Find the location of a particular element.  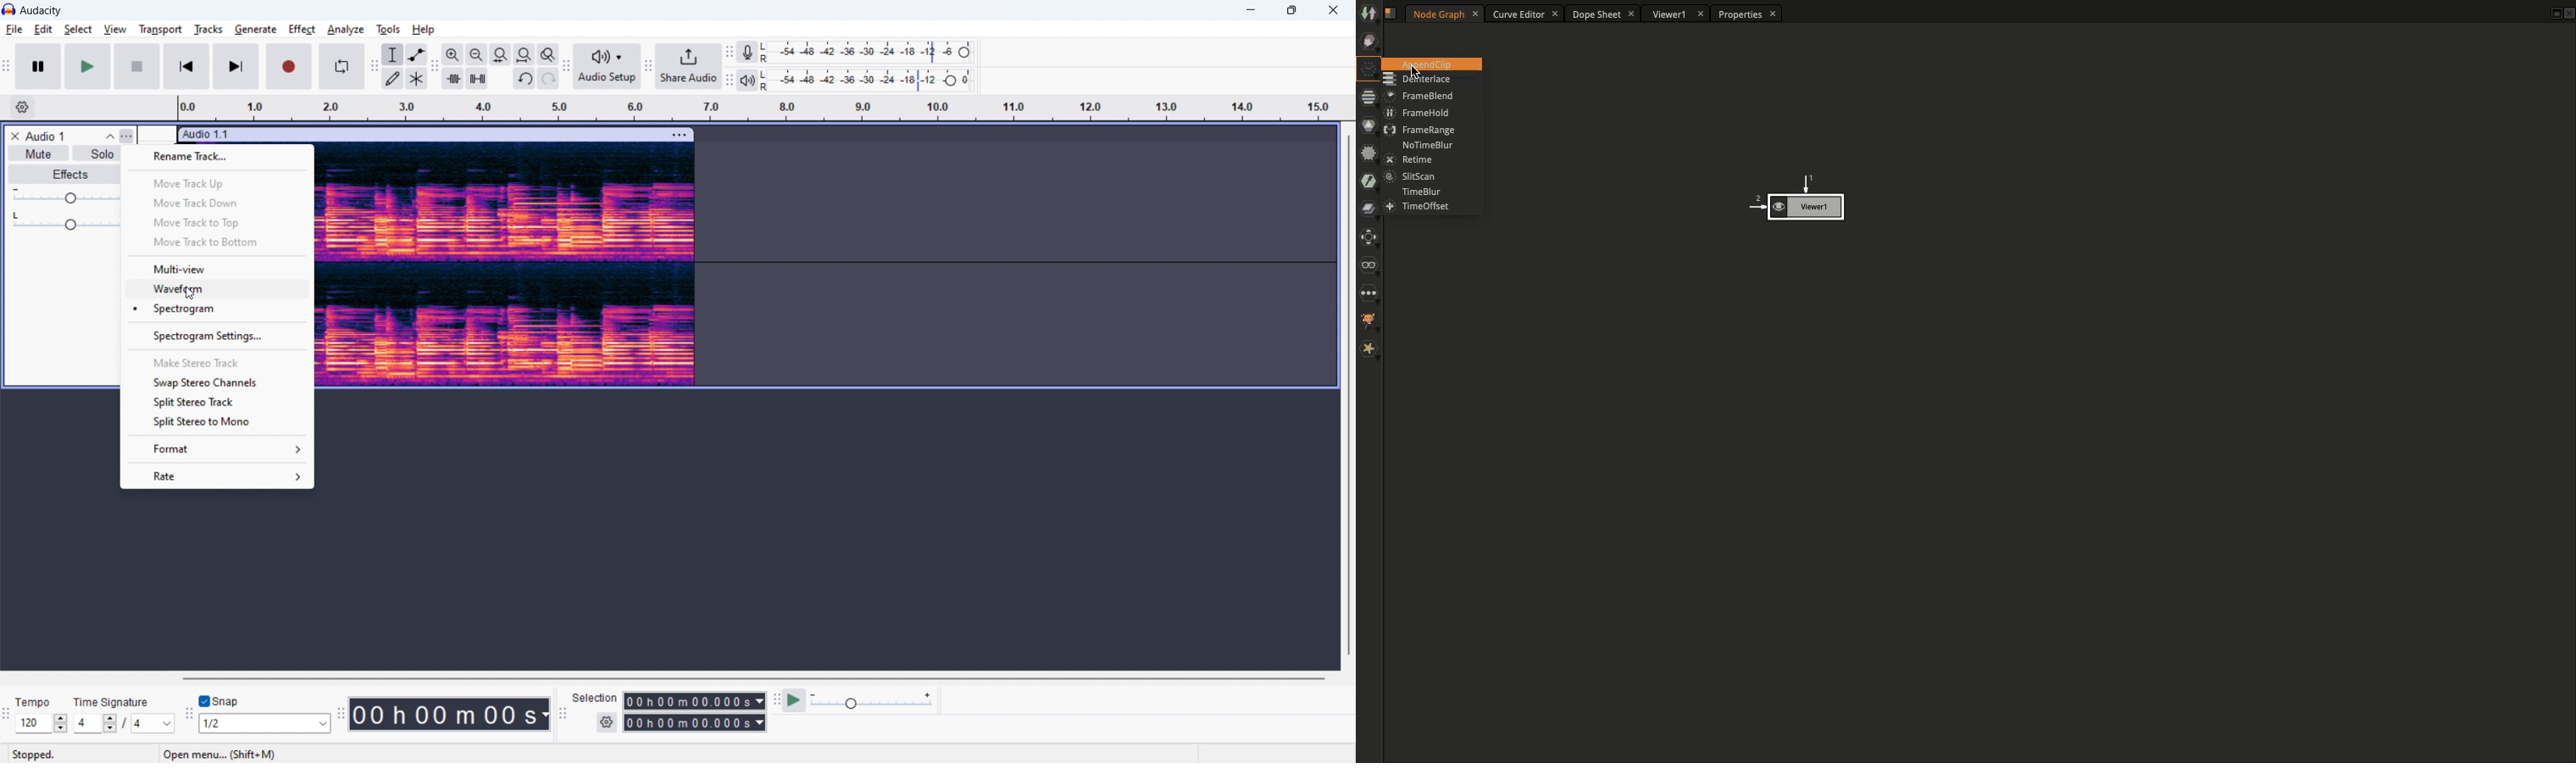

playback speed is located at coordinates (872, 701).